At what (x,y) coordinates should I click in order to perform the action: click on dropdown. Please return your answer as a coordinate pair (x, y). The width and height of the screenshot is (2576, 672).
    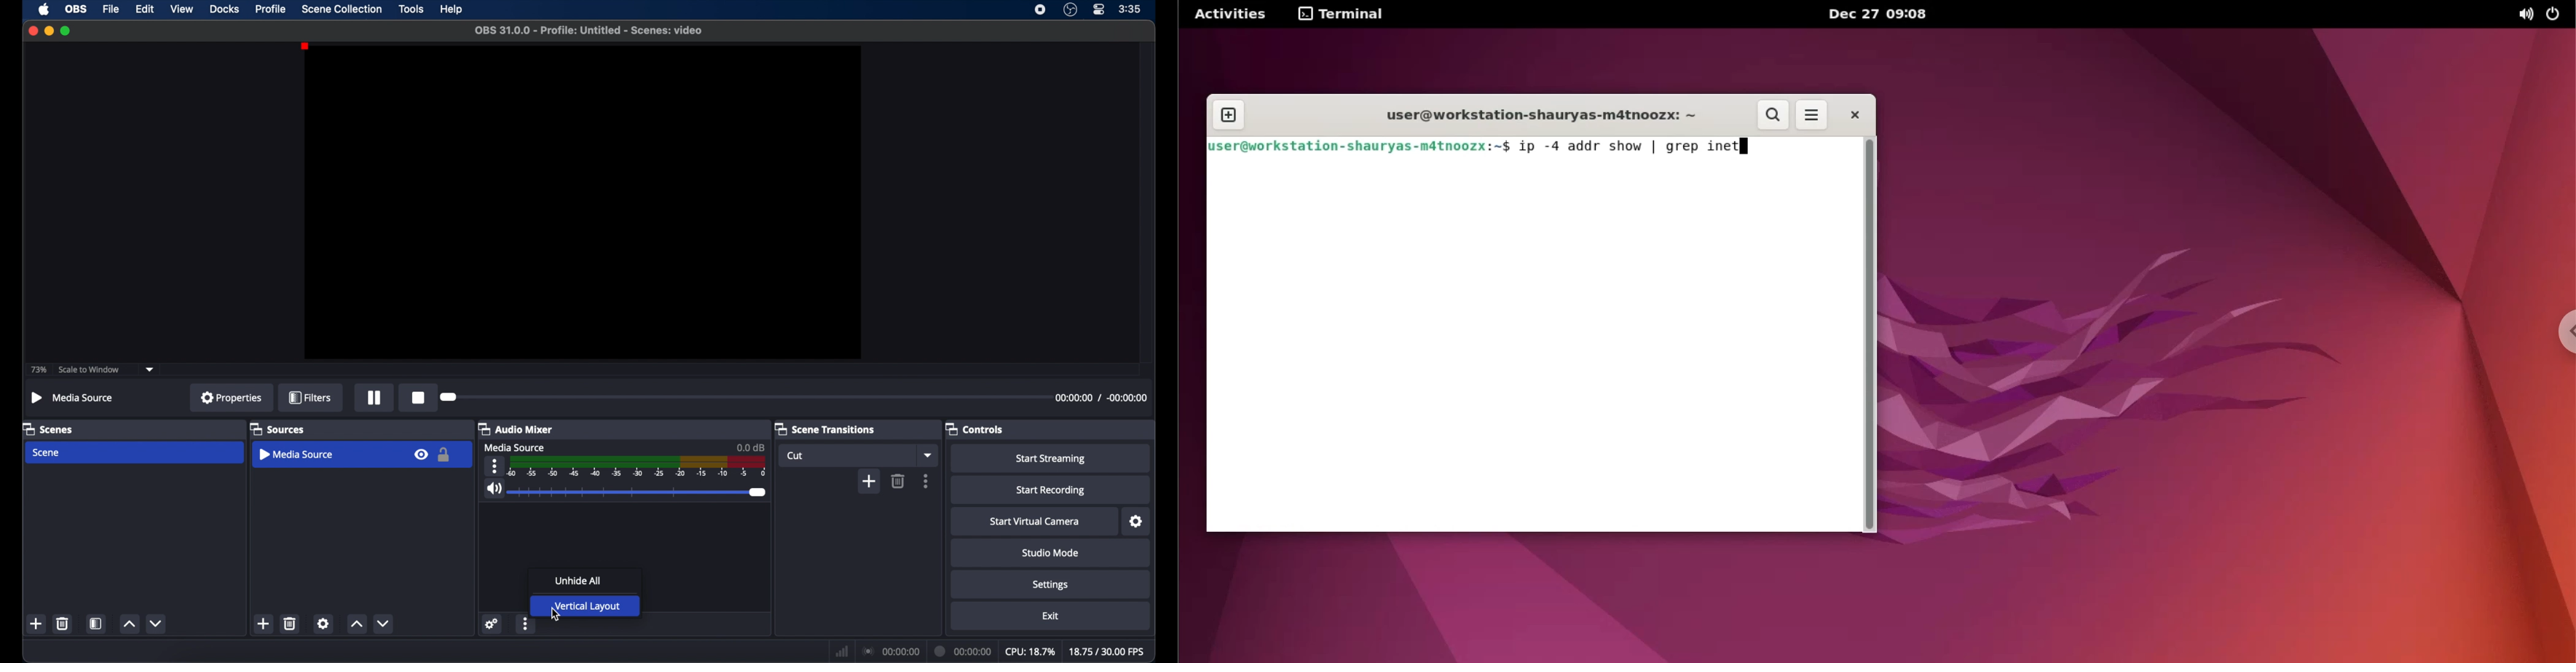
    Looking at the image, I should click on (150, 370).